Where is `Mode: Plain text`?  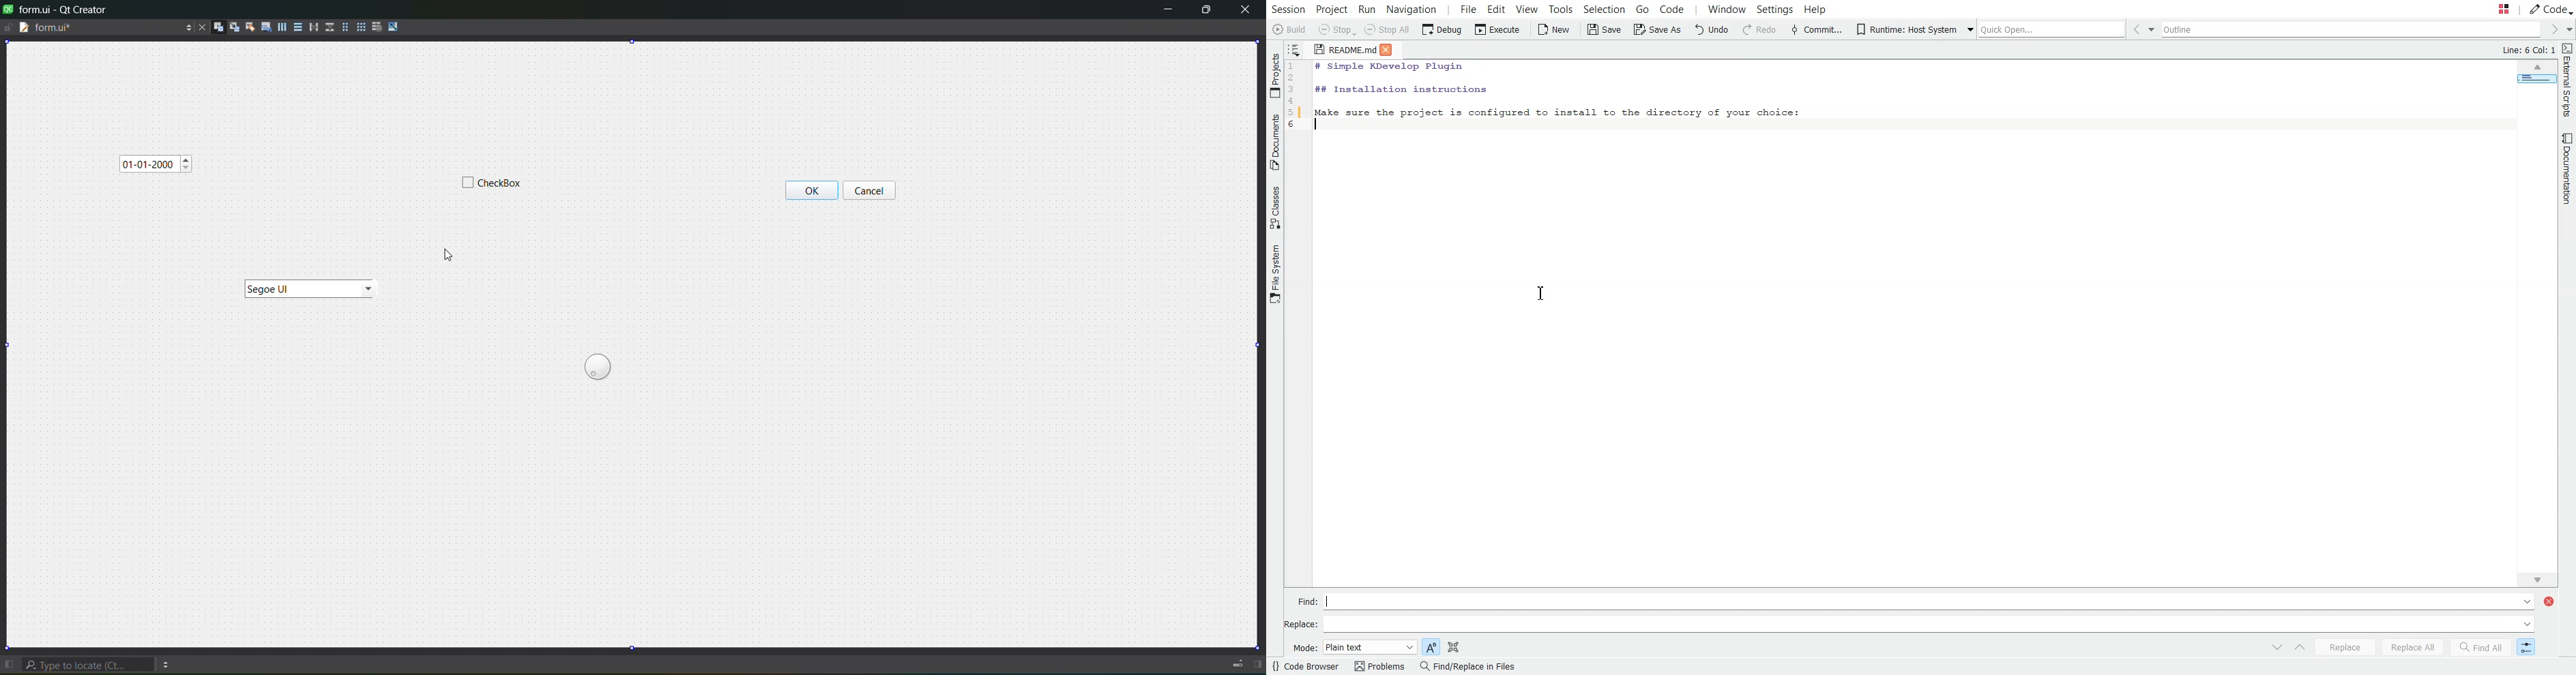
Mode: Plain text is located at coordinates (1353, 647).